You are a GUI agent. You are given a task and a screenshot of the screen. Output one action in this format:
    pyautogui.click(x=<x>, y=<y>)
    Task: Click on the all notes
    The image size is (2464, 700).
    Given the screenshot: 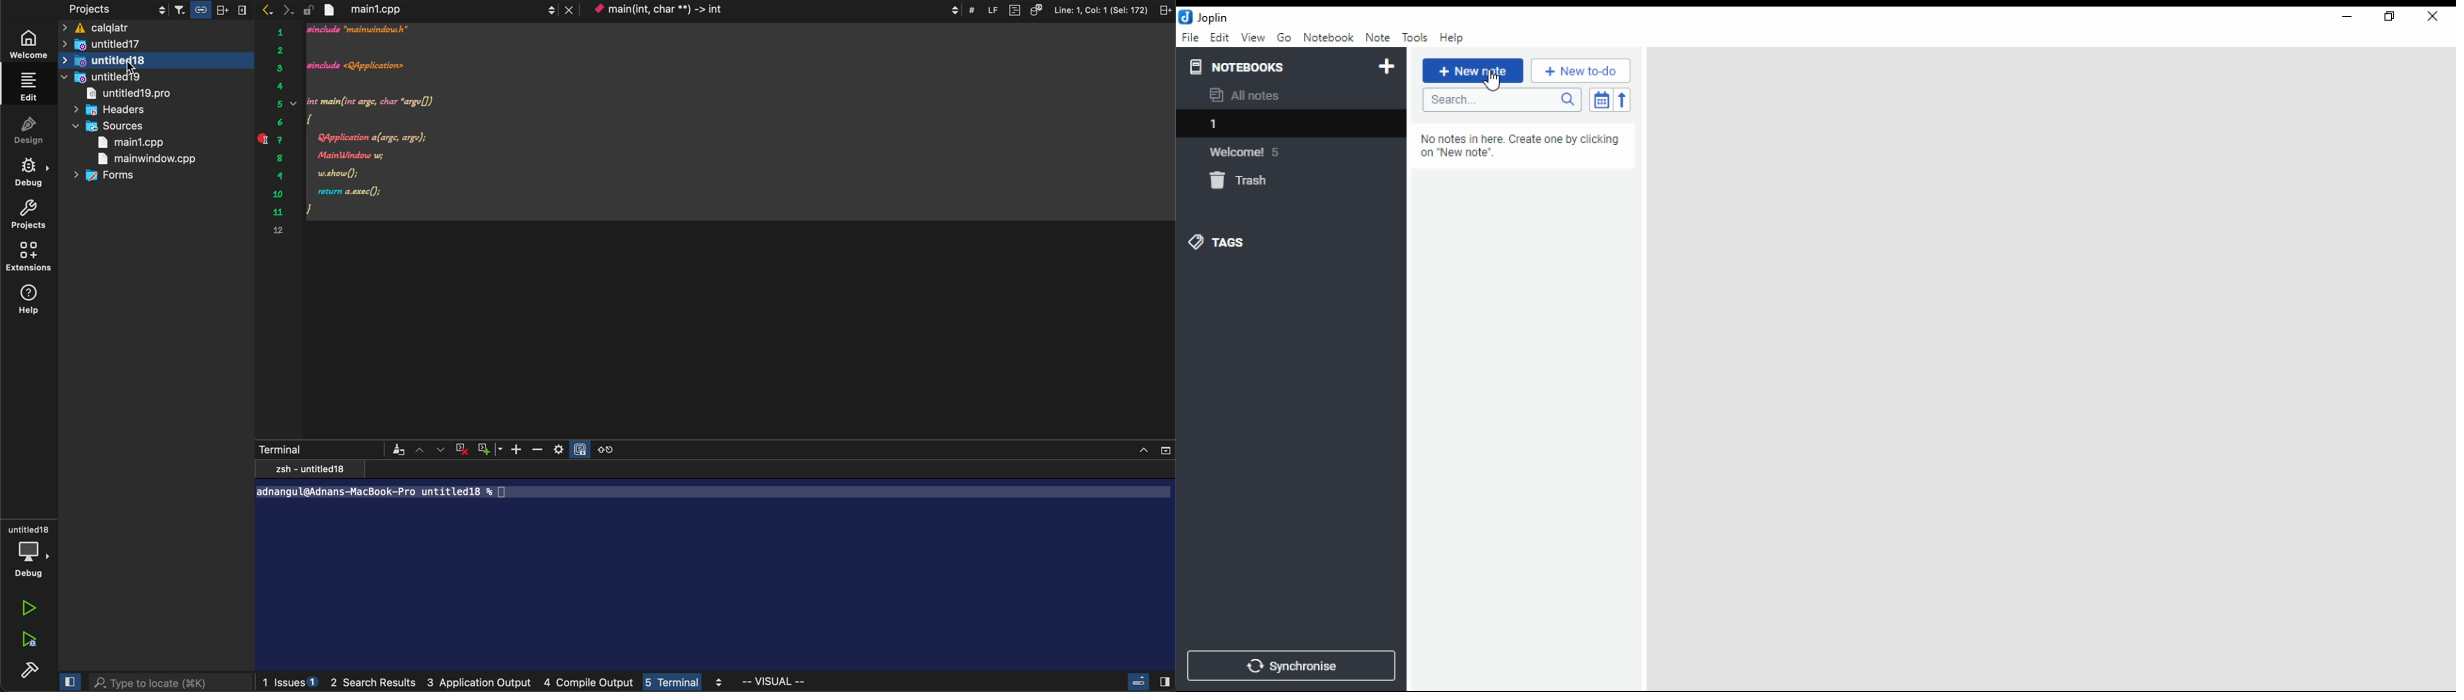 What is the action you would take?
    pyautogui.click(x=1250, y=96)
    